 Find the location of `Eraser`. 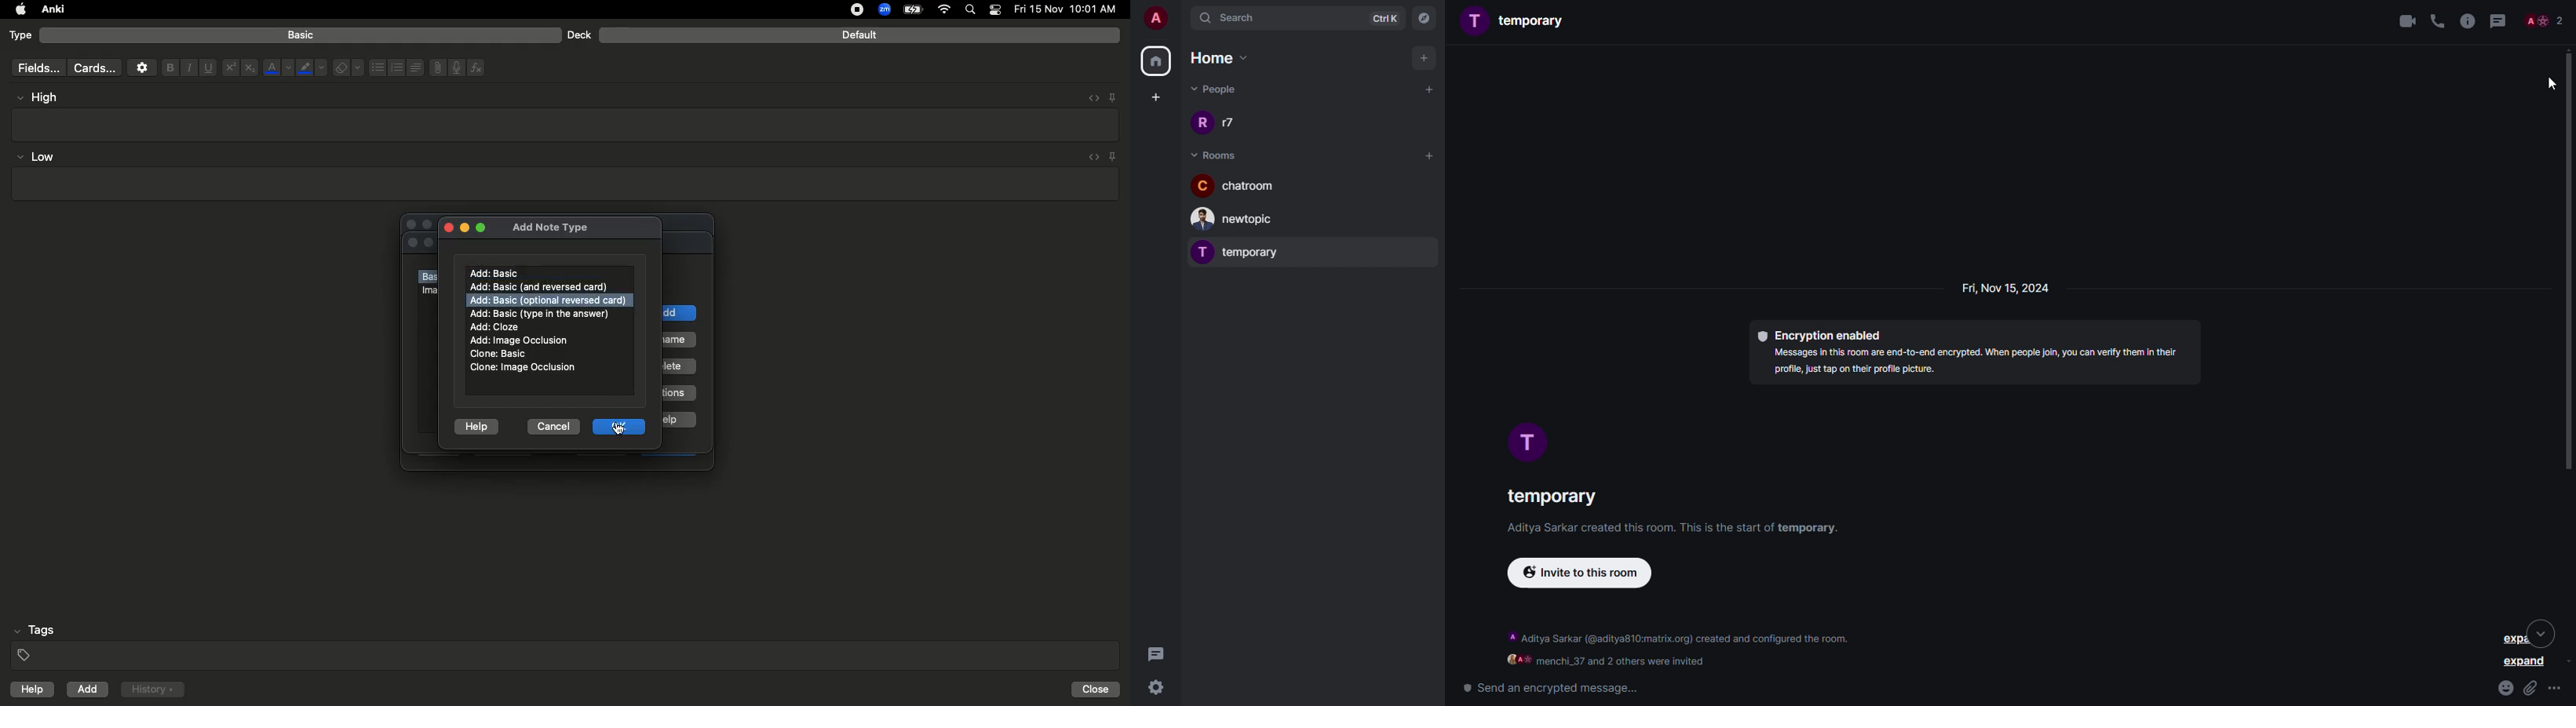

Eraser is located at coordinates (348, 68).